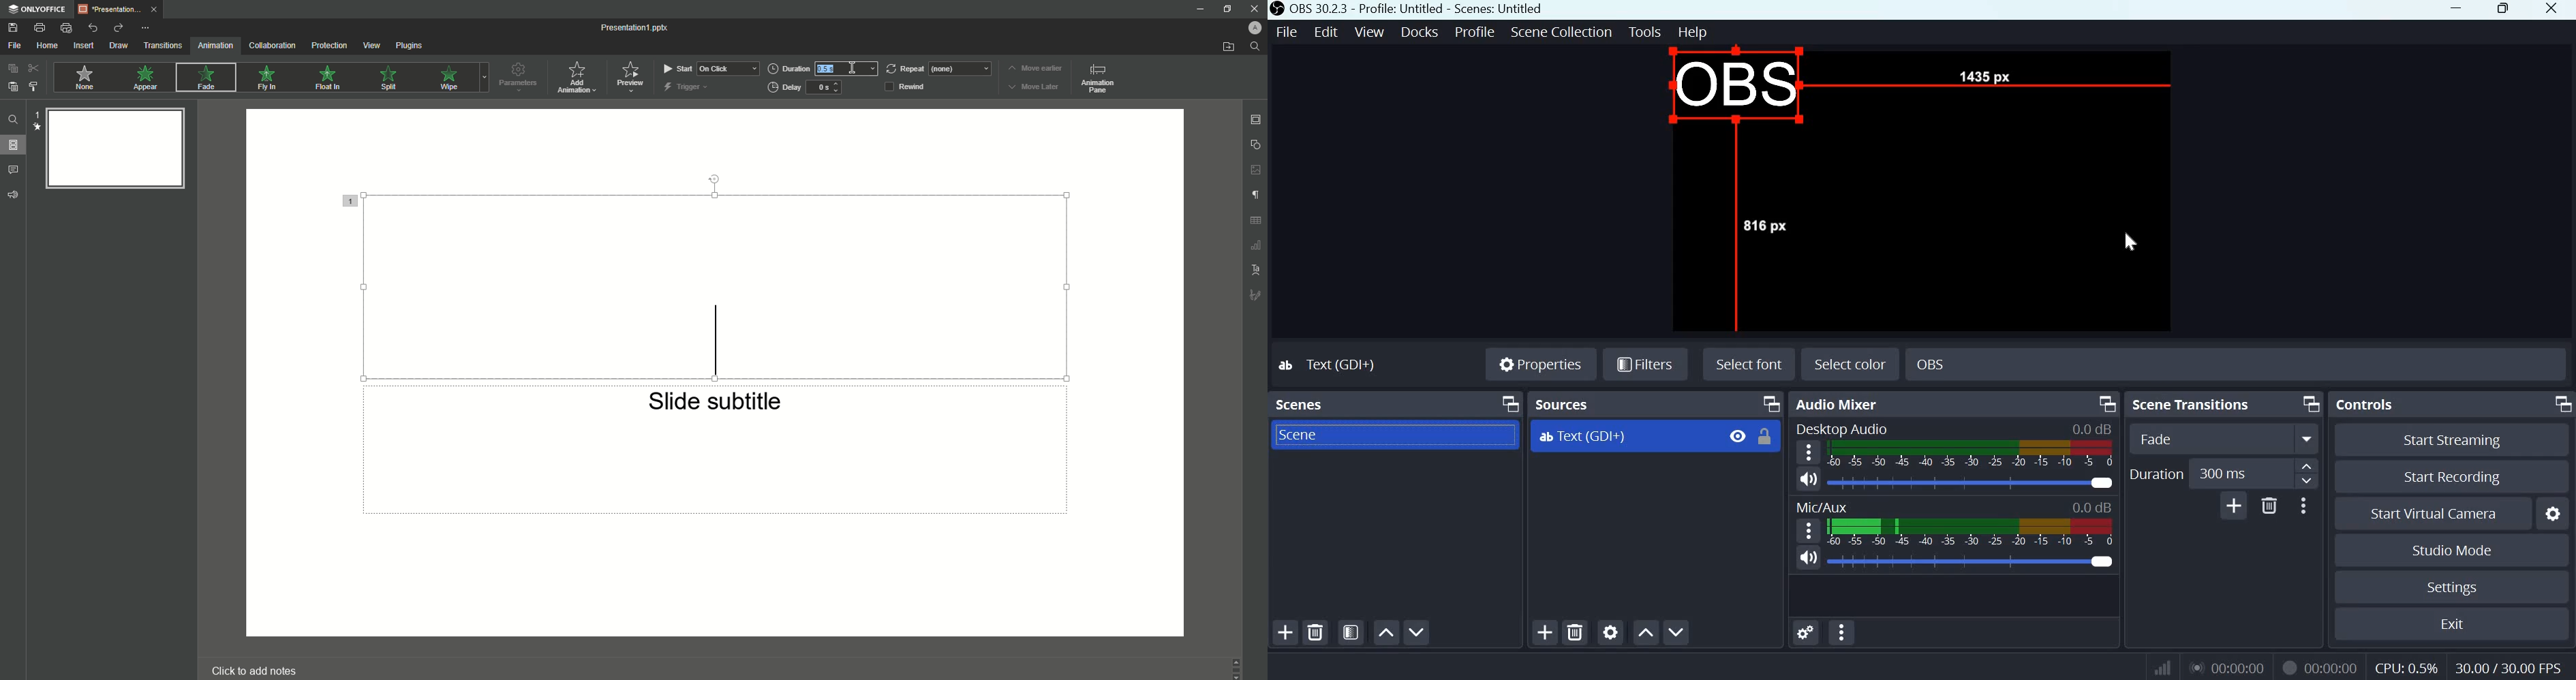 The height and width of the screenshot is (700, 2576). Describe the element at coordinates (1971, 482) in the screenshot. I see `Audio Slider` at that location.